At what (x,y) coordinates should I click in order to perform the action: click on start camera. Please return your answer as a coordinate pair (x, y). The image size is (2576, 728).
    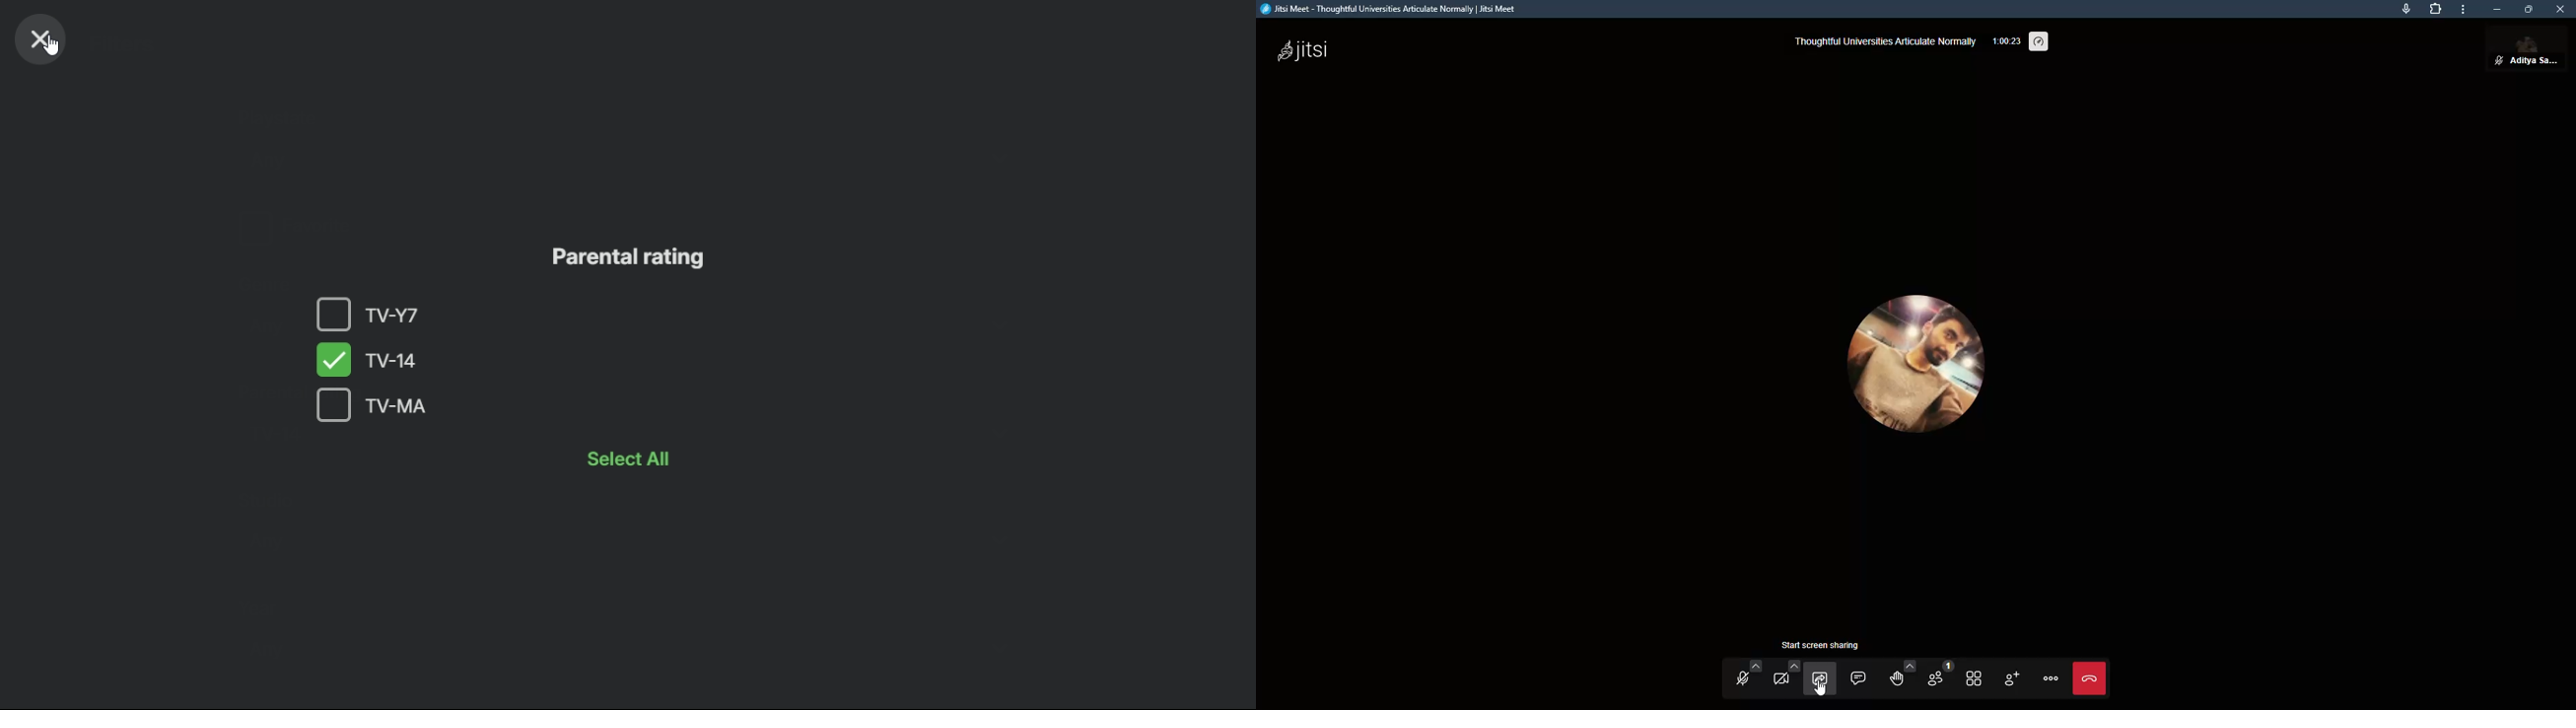
    Looking at the image, I should click on (1785, 679).